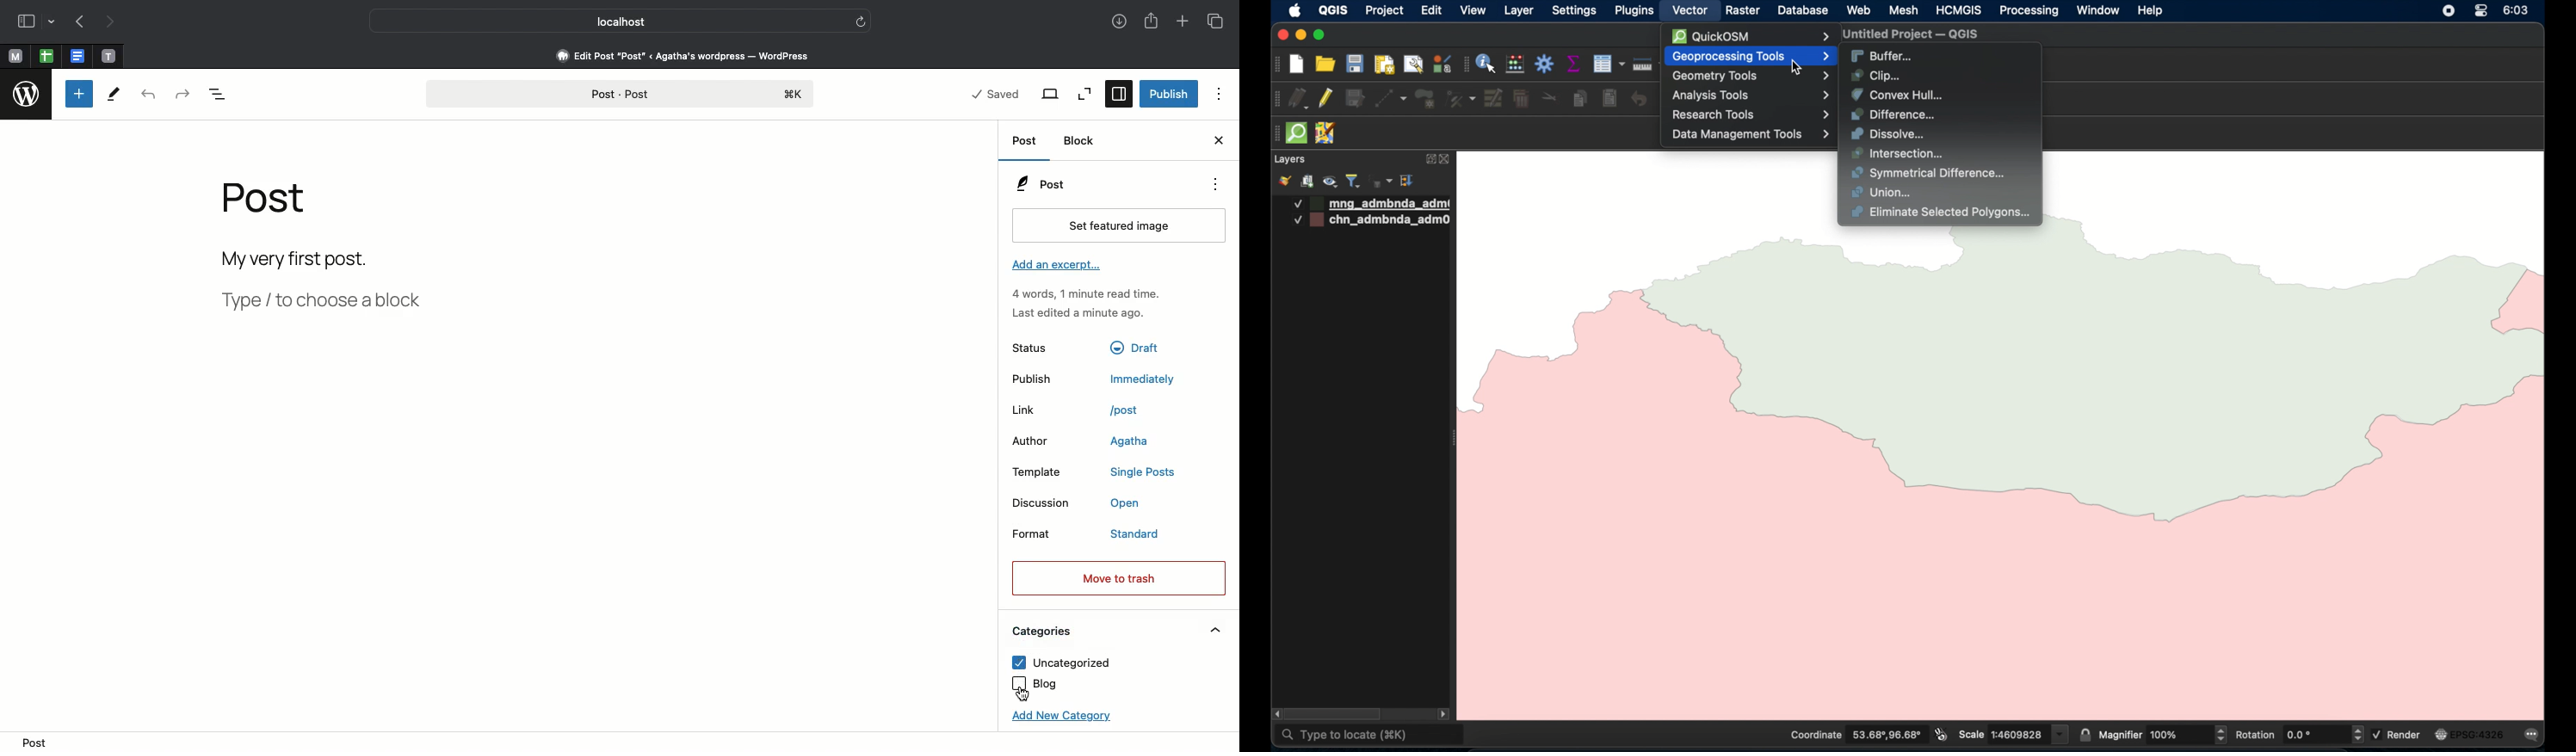  Describe the element at coordinates (1354, 181) in the screenshot. I see `filter legend` at that location.